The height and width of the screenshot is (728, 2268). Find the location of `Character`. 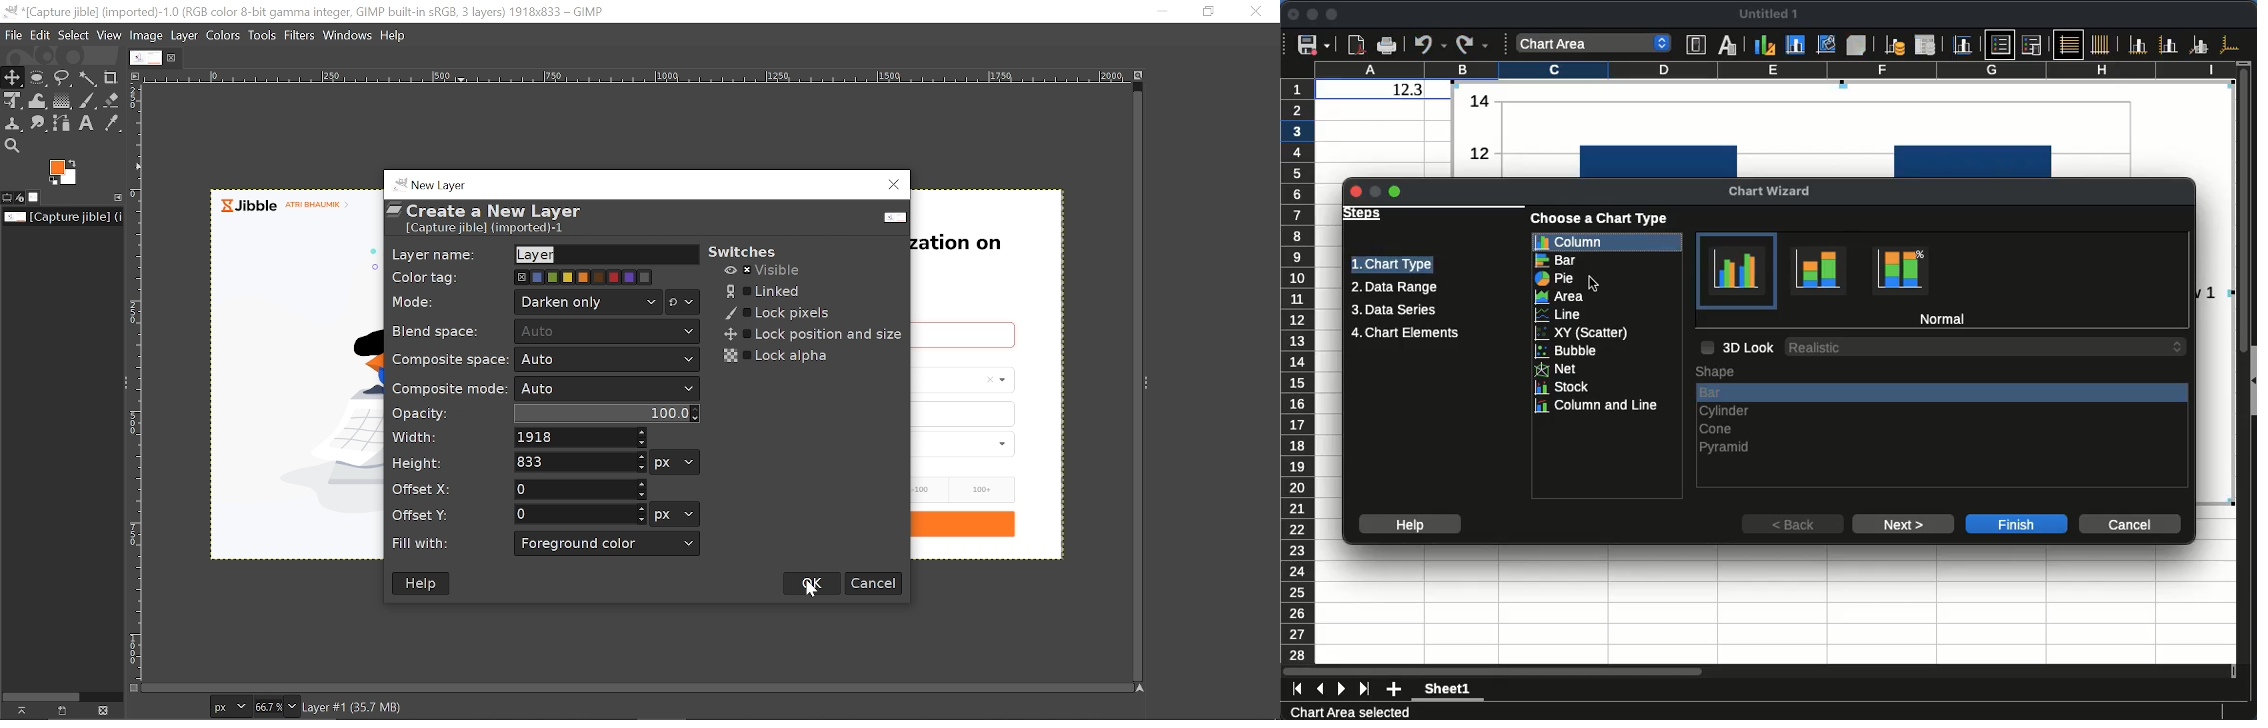

Character is located at coordinates (1728, 44).